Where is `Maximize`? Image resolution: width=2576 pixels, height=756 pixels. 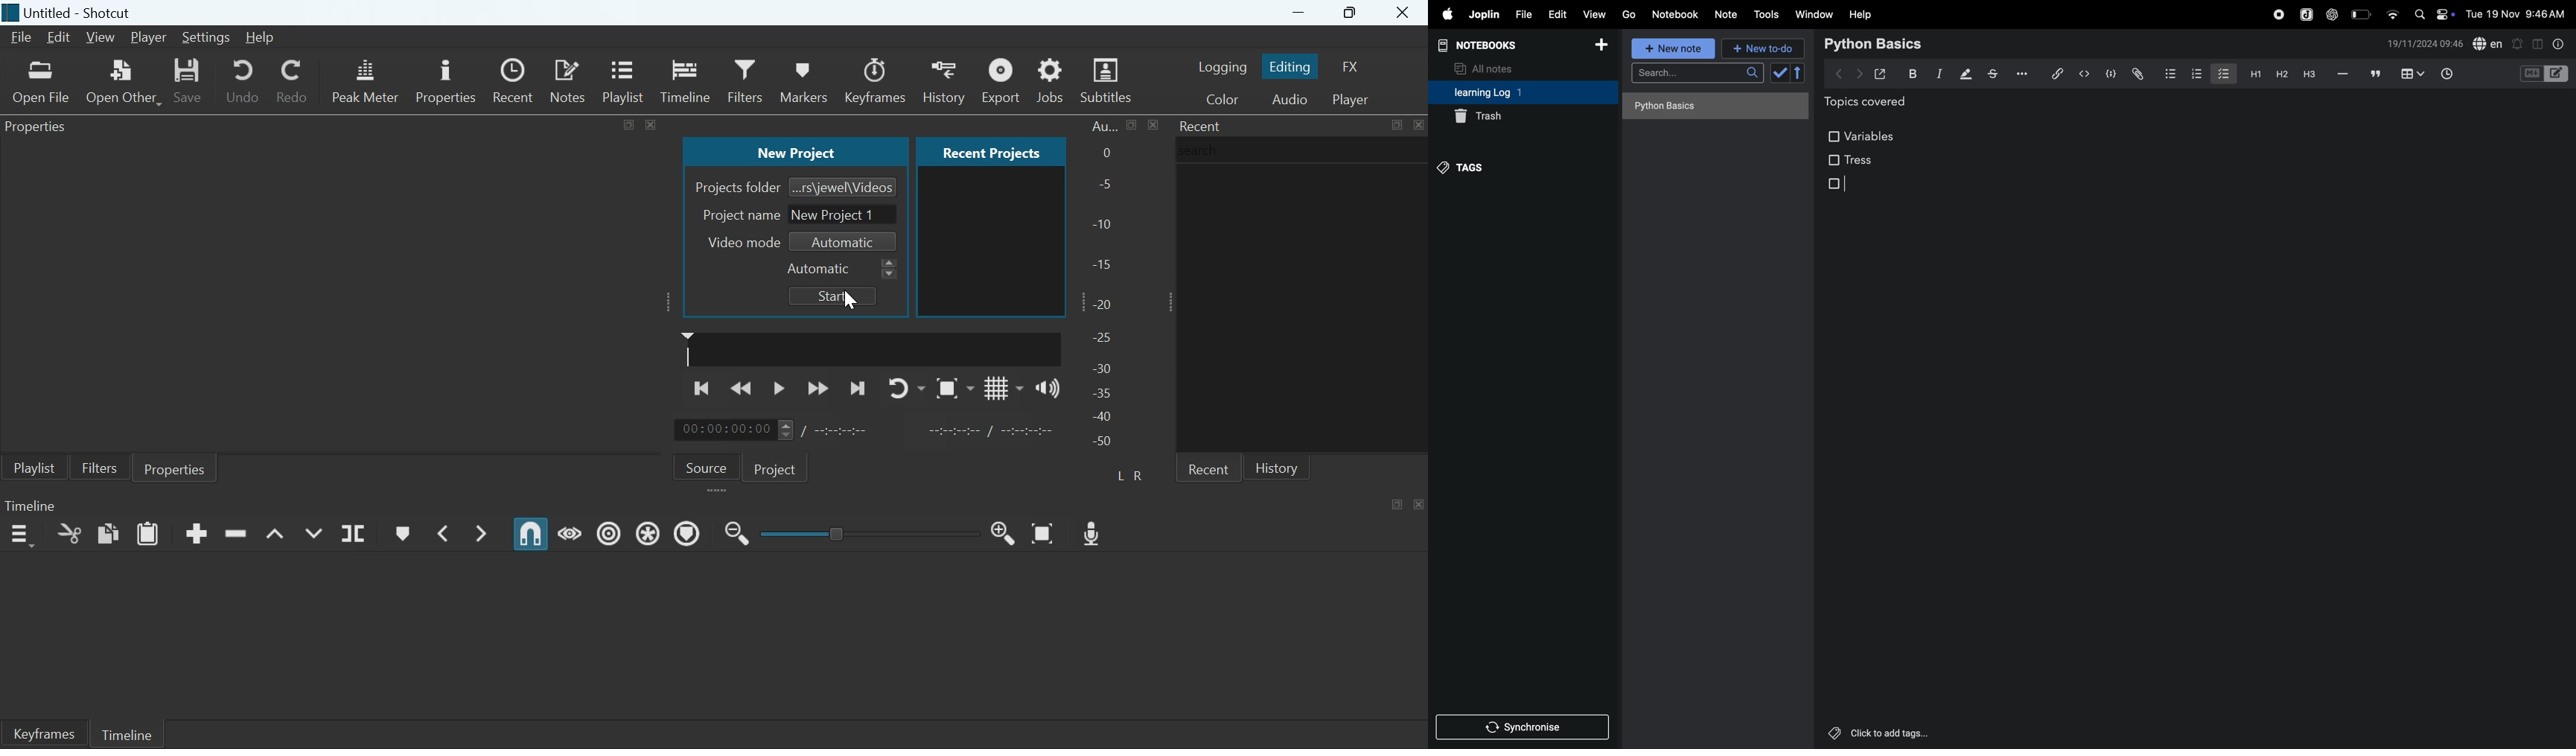 Maximize is located at coordinates (1132, 124).